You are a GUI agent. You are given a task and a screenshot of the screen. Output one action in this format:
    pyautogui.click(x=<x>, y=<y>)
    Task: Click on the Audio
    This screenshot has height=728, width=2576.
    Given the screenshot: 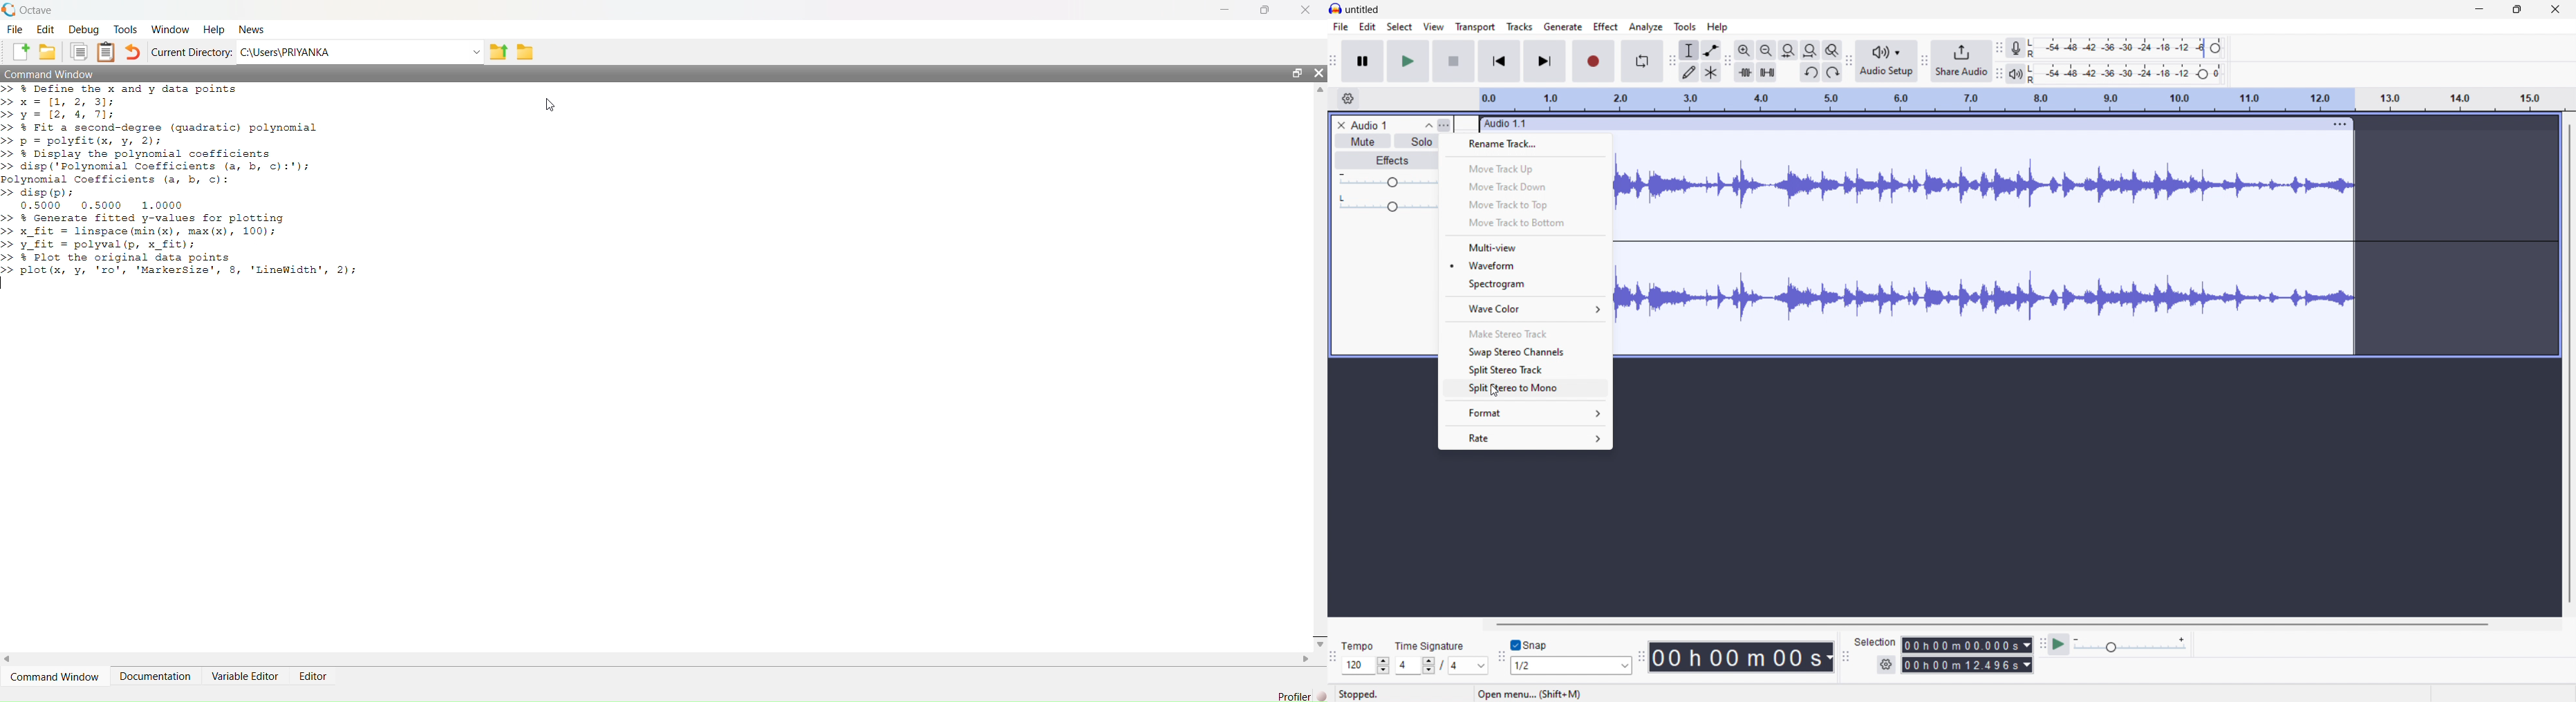 What is the action you would take?
    pyautogui.click(x=1369, y=125)
    